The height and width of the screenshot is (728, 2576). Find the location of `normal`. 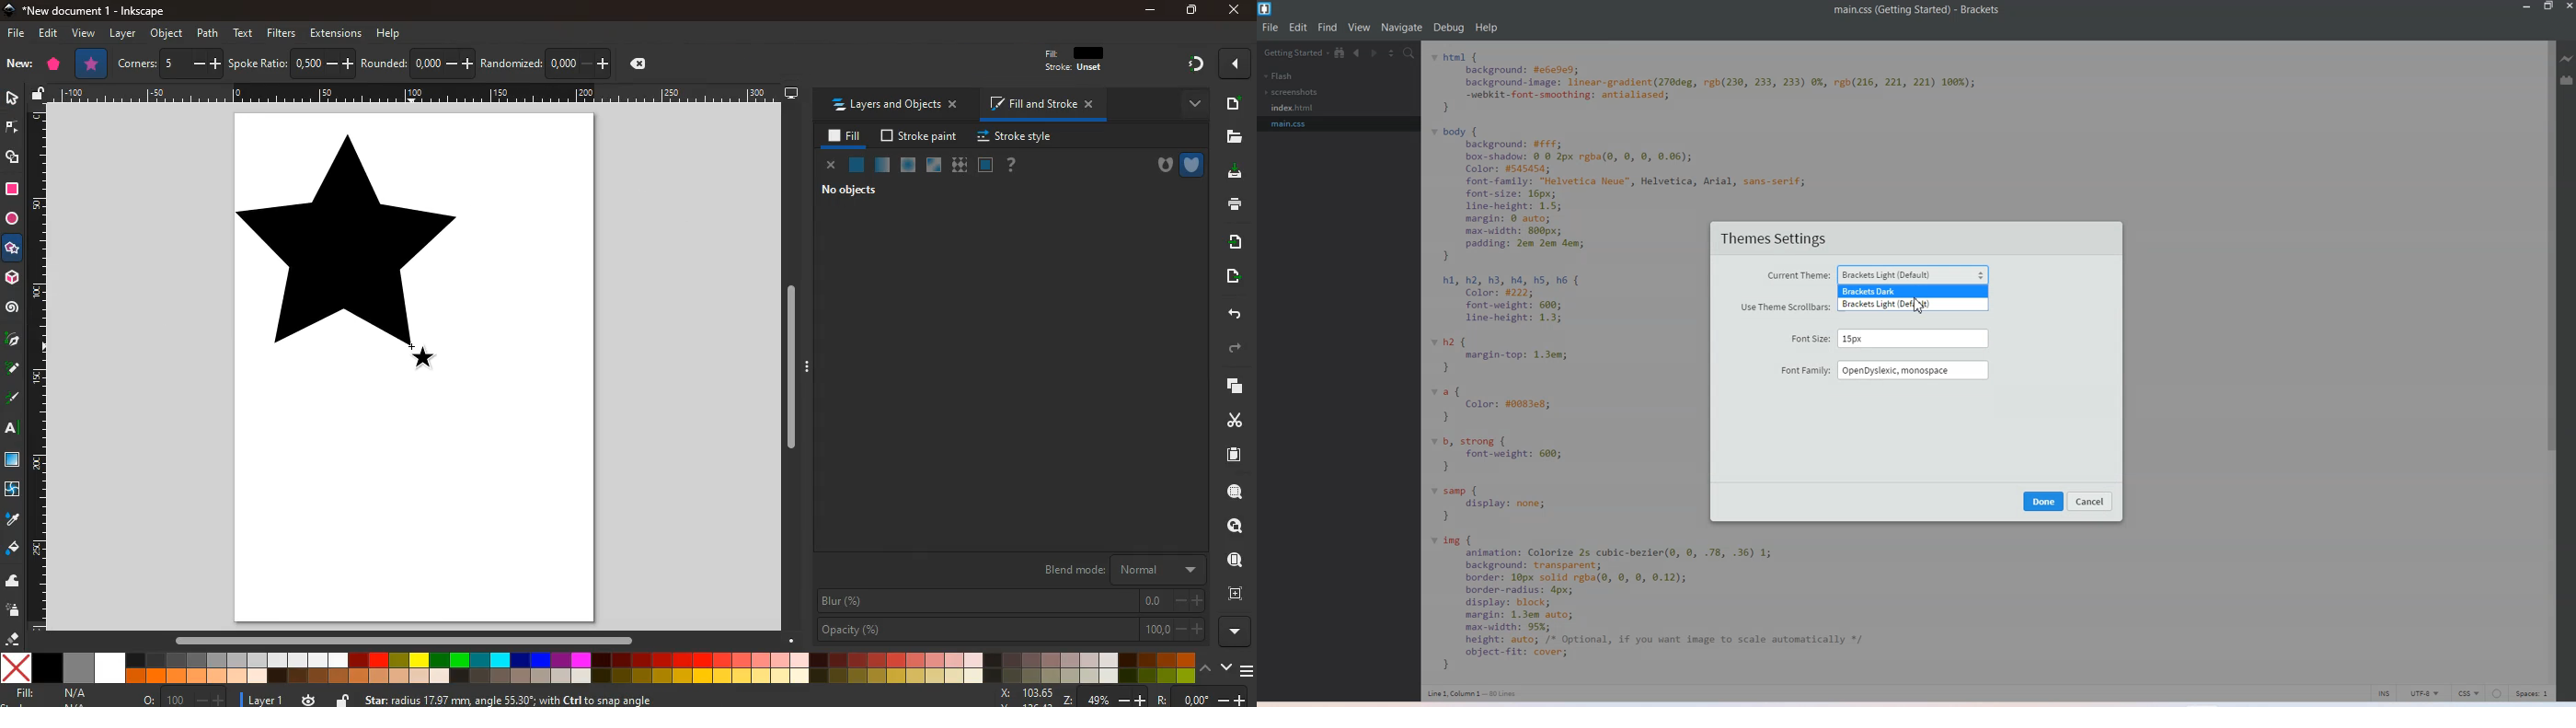

normal is located at coordinates (857, 164).